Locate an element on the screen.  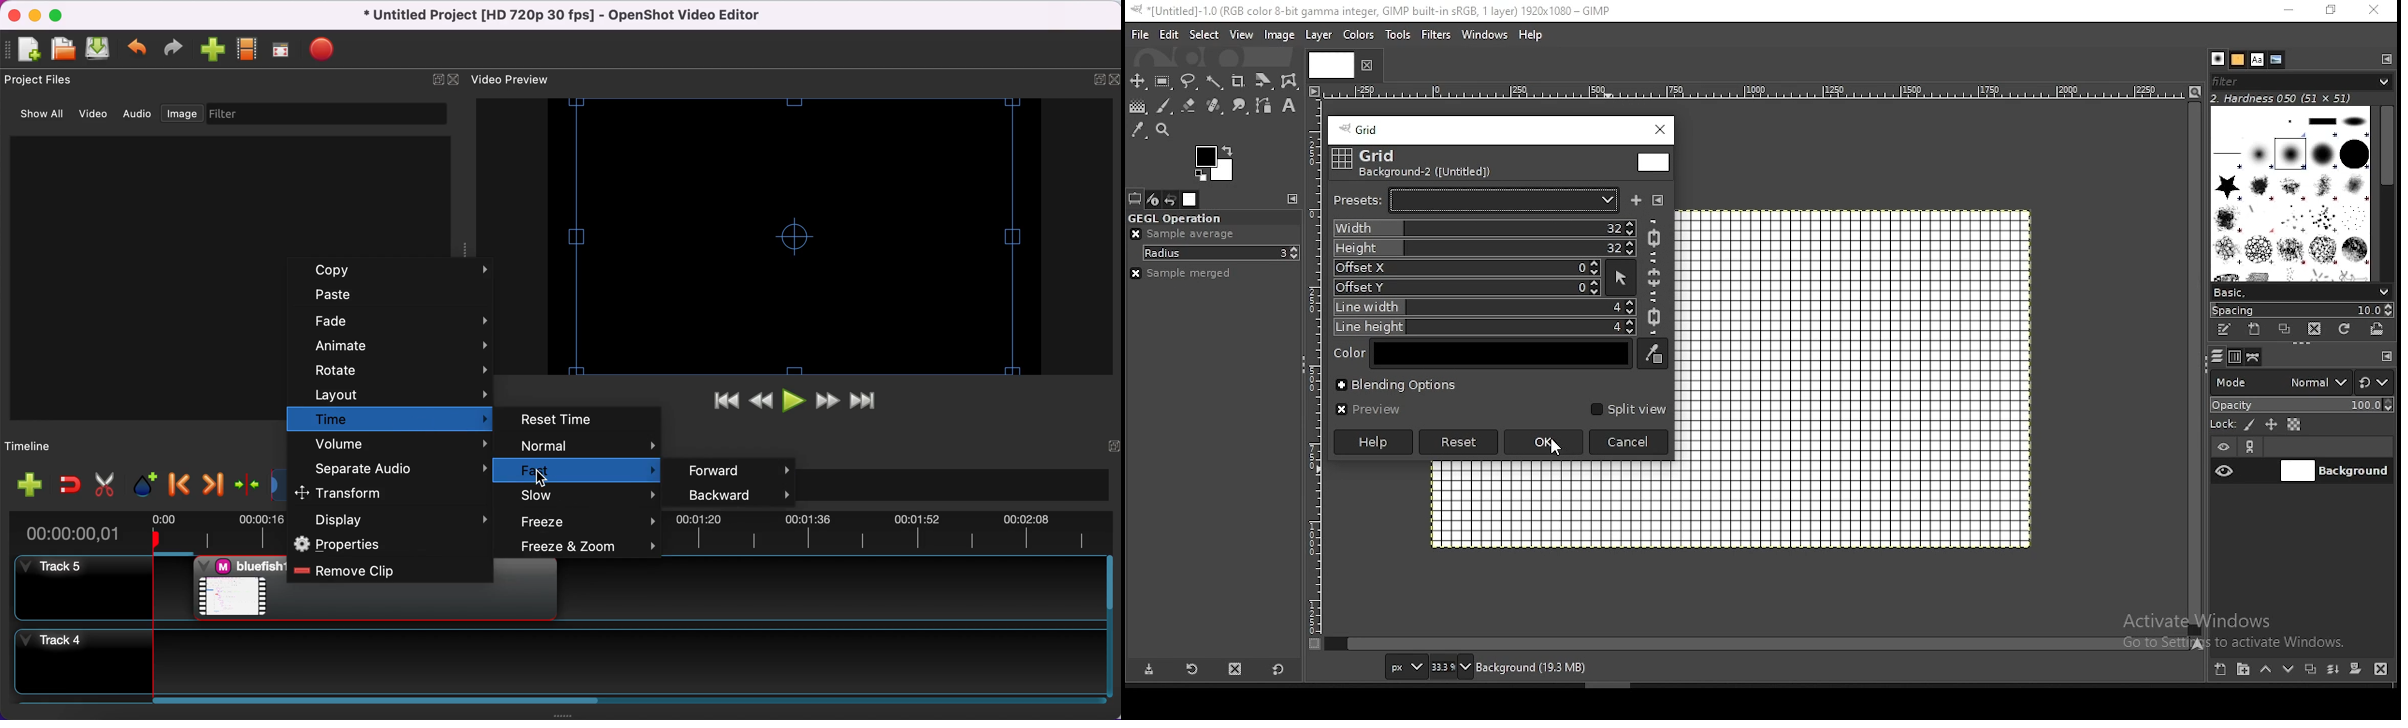
rotate is located at coordinates (397, 372).